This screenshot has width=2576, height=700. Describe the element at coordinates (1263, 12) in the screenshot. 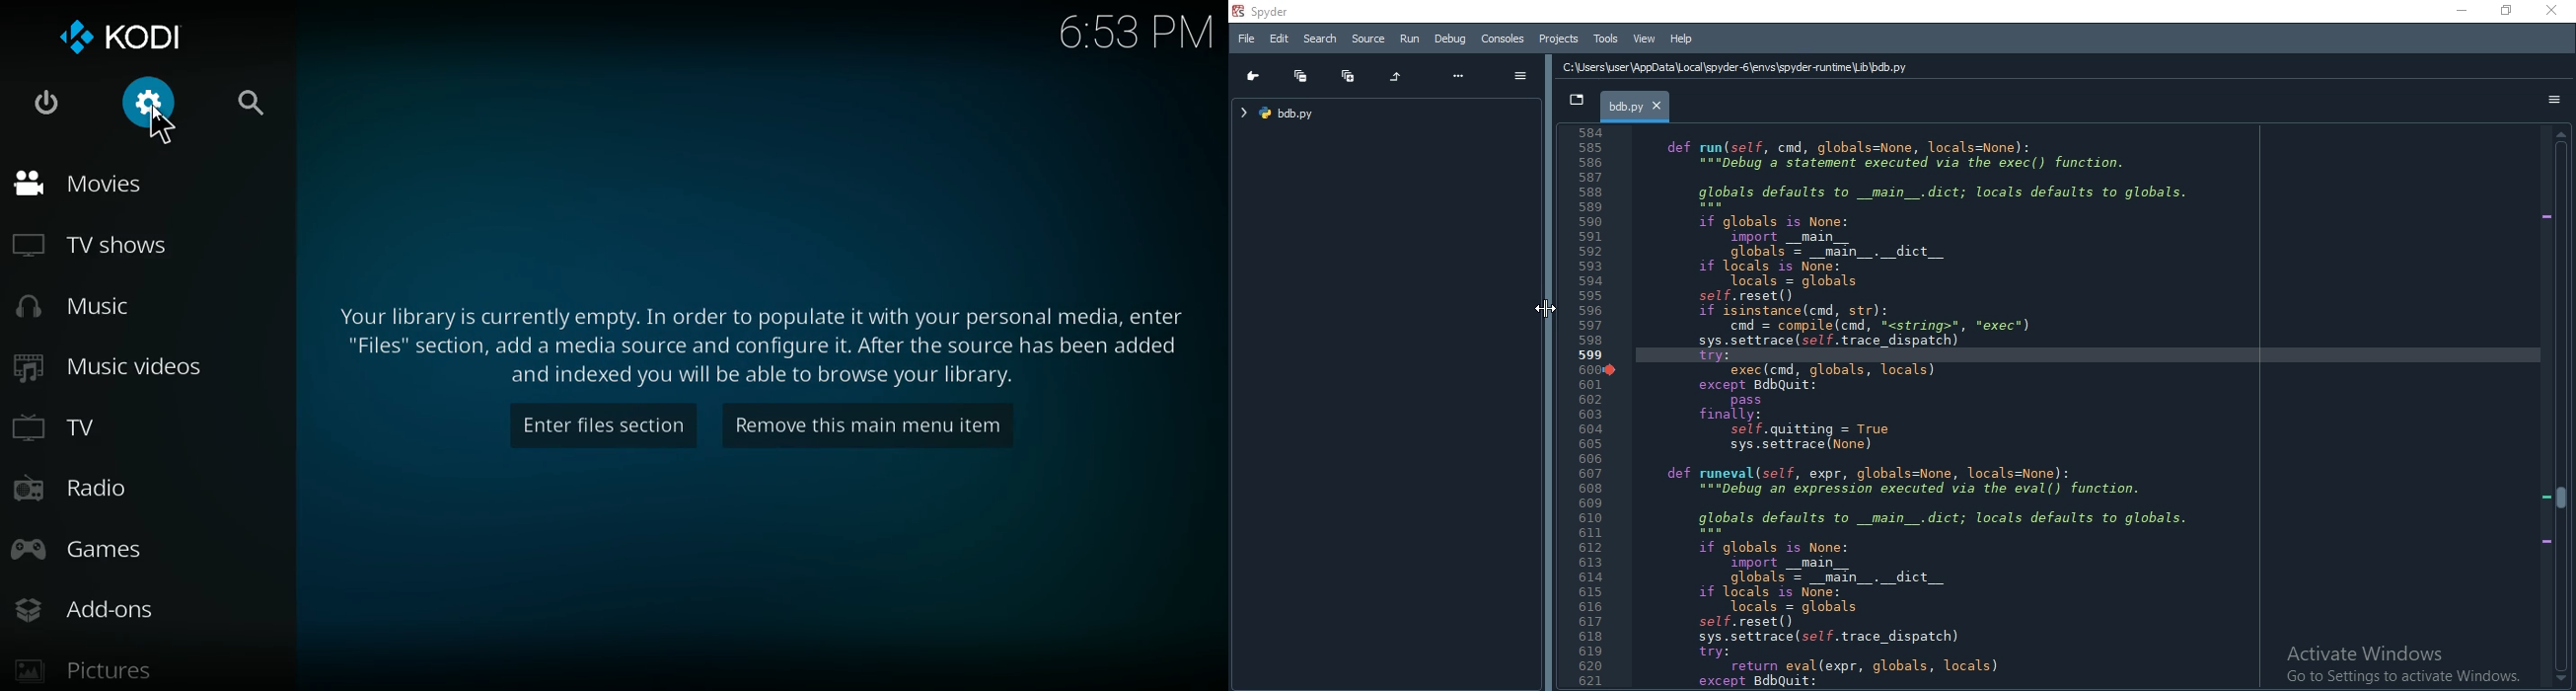

I see `spyder` at that location.